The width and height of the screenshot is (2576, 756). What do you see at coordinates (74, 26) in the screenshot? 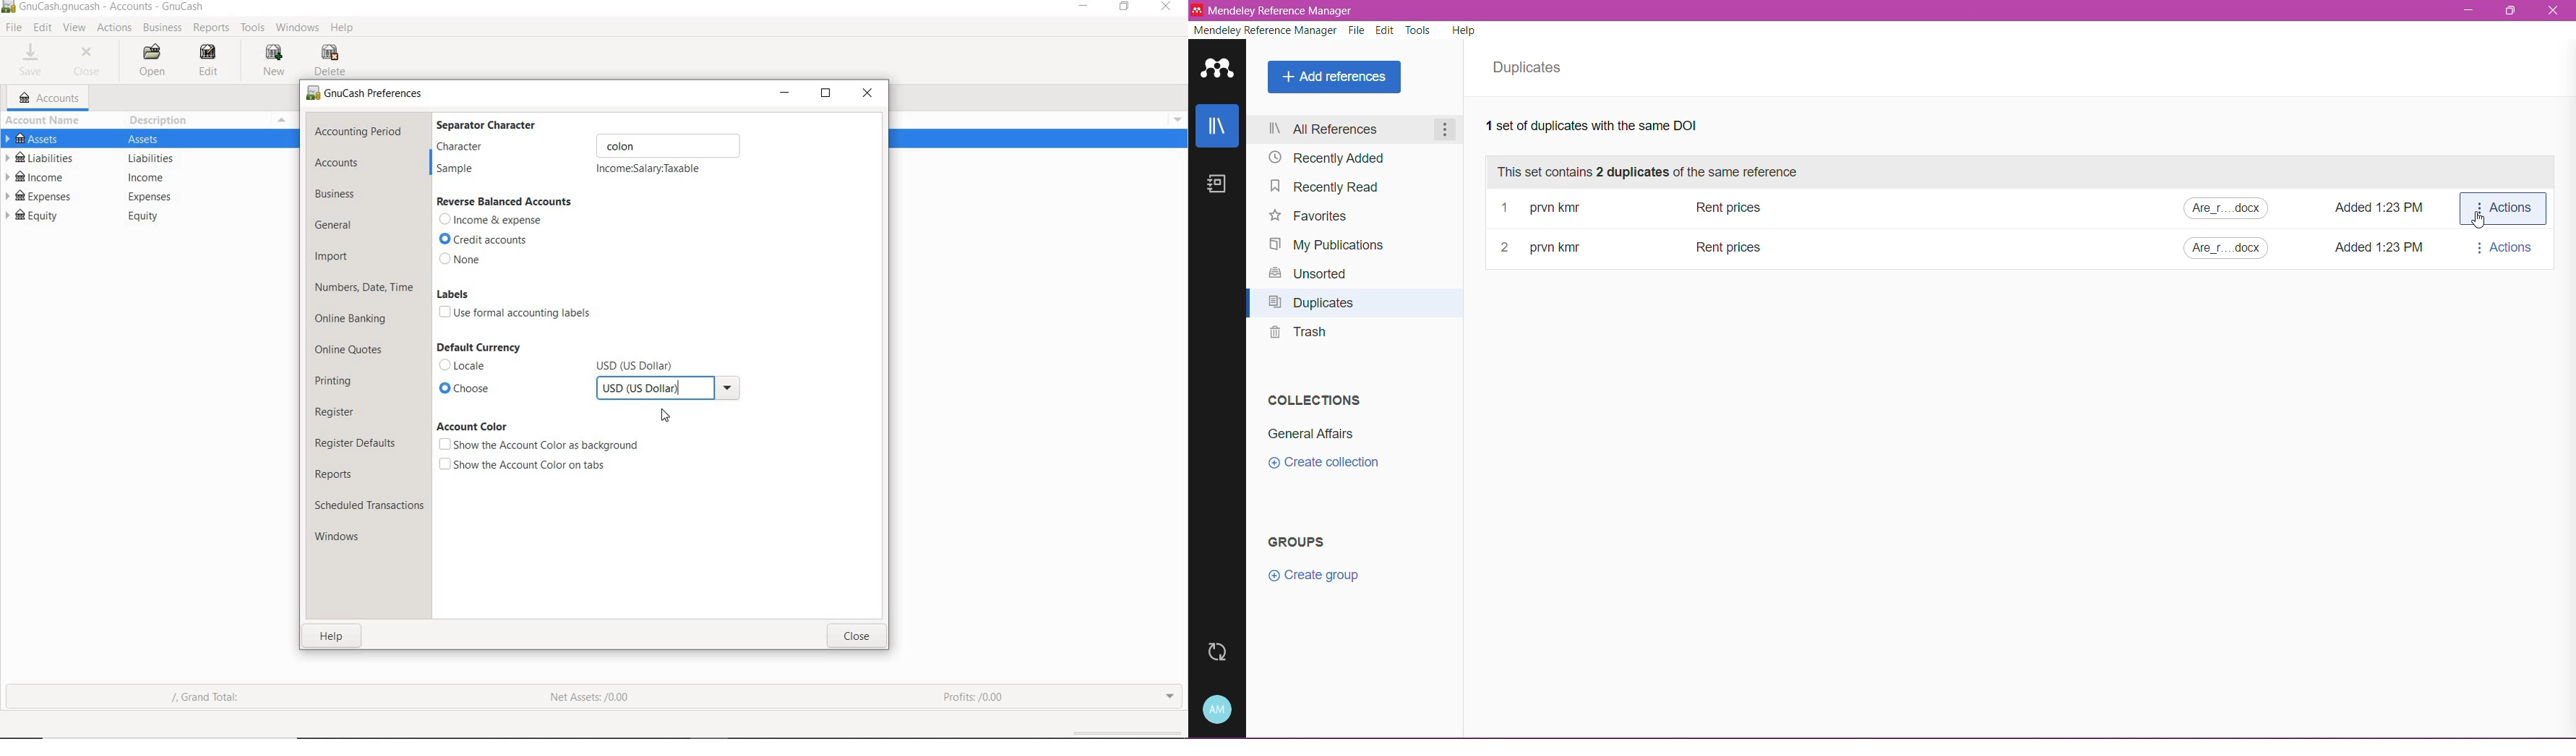
I see `VIEW` at bounding box center [74, 26].